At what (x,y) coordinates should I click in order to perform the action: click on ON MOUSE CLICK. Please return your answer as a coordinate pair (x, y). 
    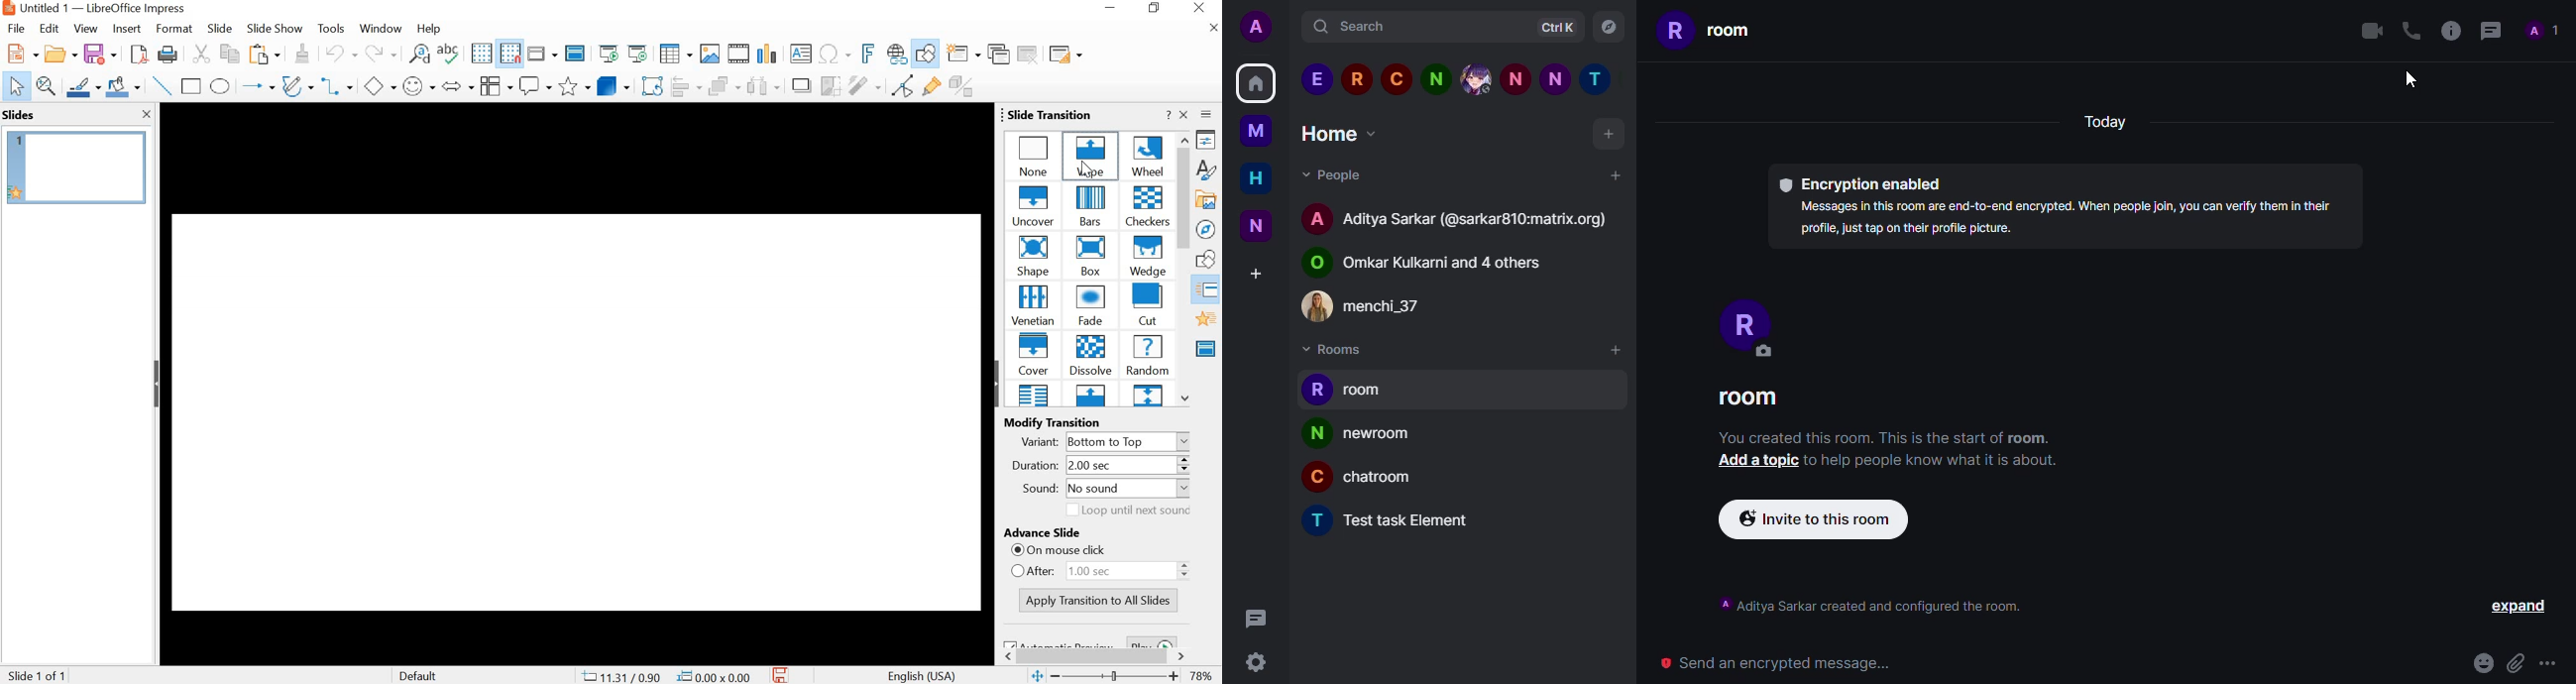
    Looking at the image, I should click on (1108, 552).